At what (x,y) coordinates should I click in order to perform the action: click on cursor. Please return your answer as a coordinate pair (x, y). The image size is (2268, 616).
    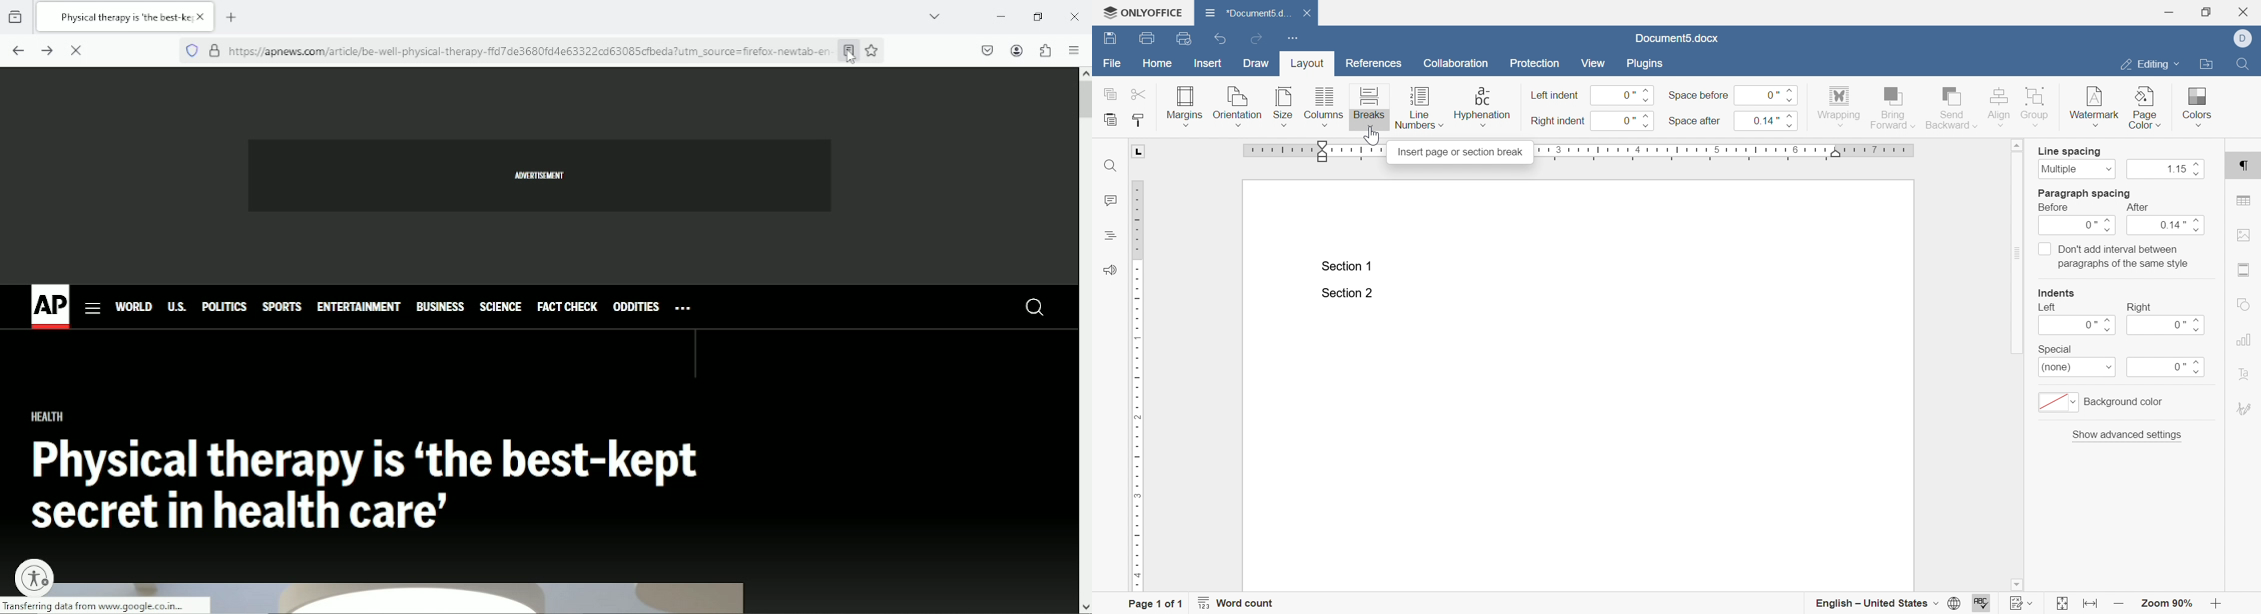
    Looking at the image, I should click on (1372, 138).